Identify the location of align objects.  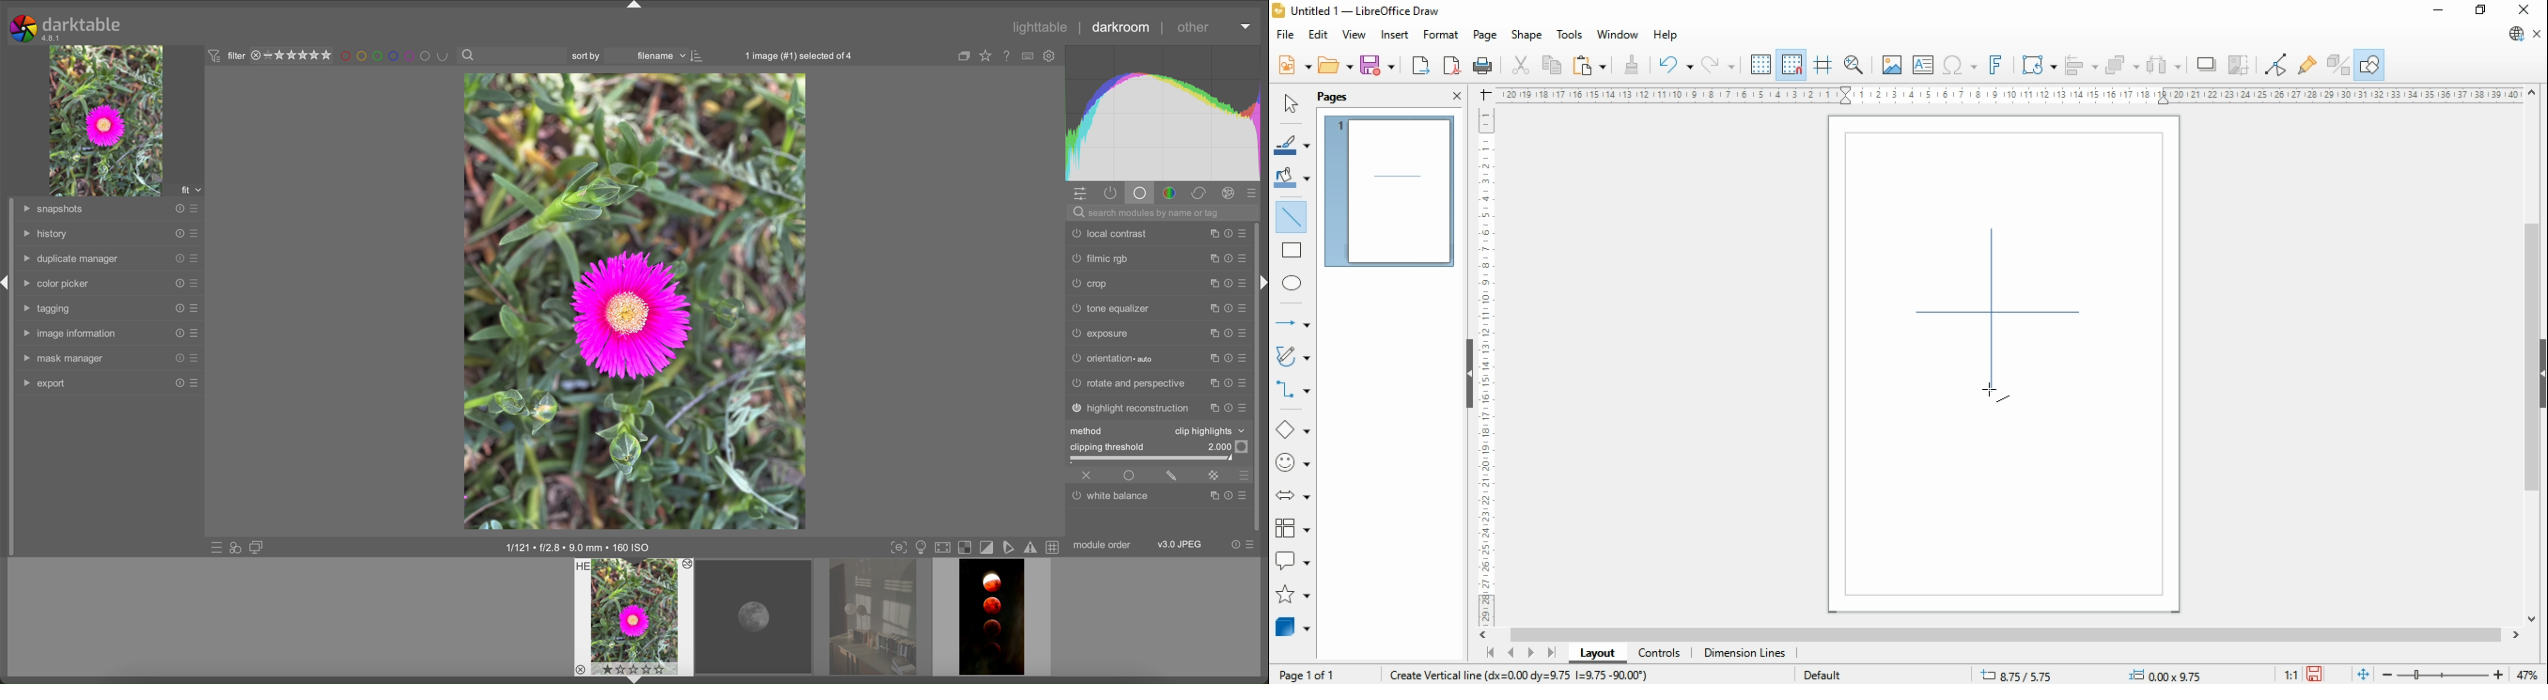
(2083, 64).